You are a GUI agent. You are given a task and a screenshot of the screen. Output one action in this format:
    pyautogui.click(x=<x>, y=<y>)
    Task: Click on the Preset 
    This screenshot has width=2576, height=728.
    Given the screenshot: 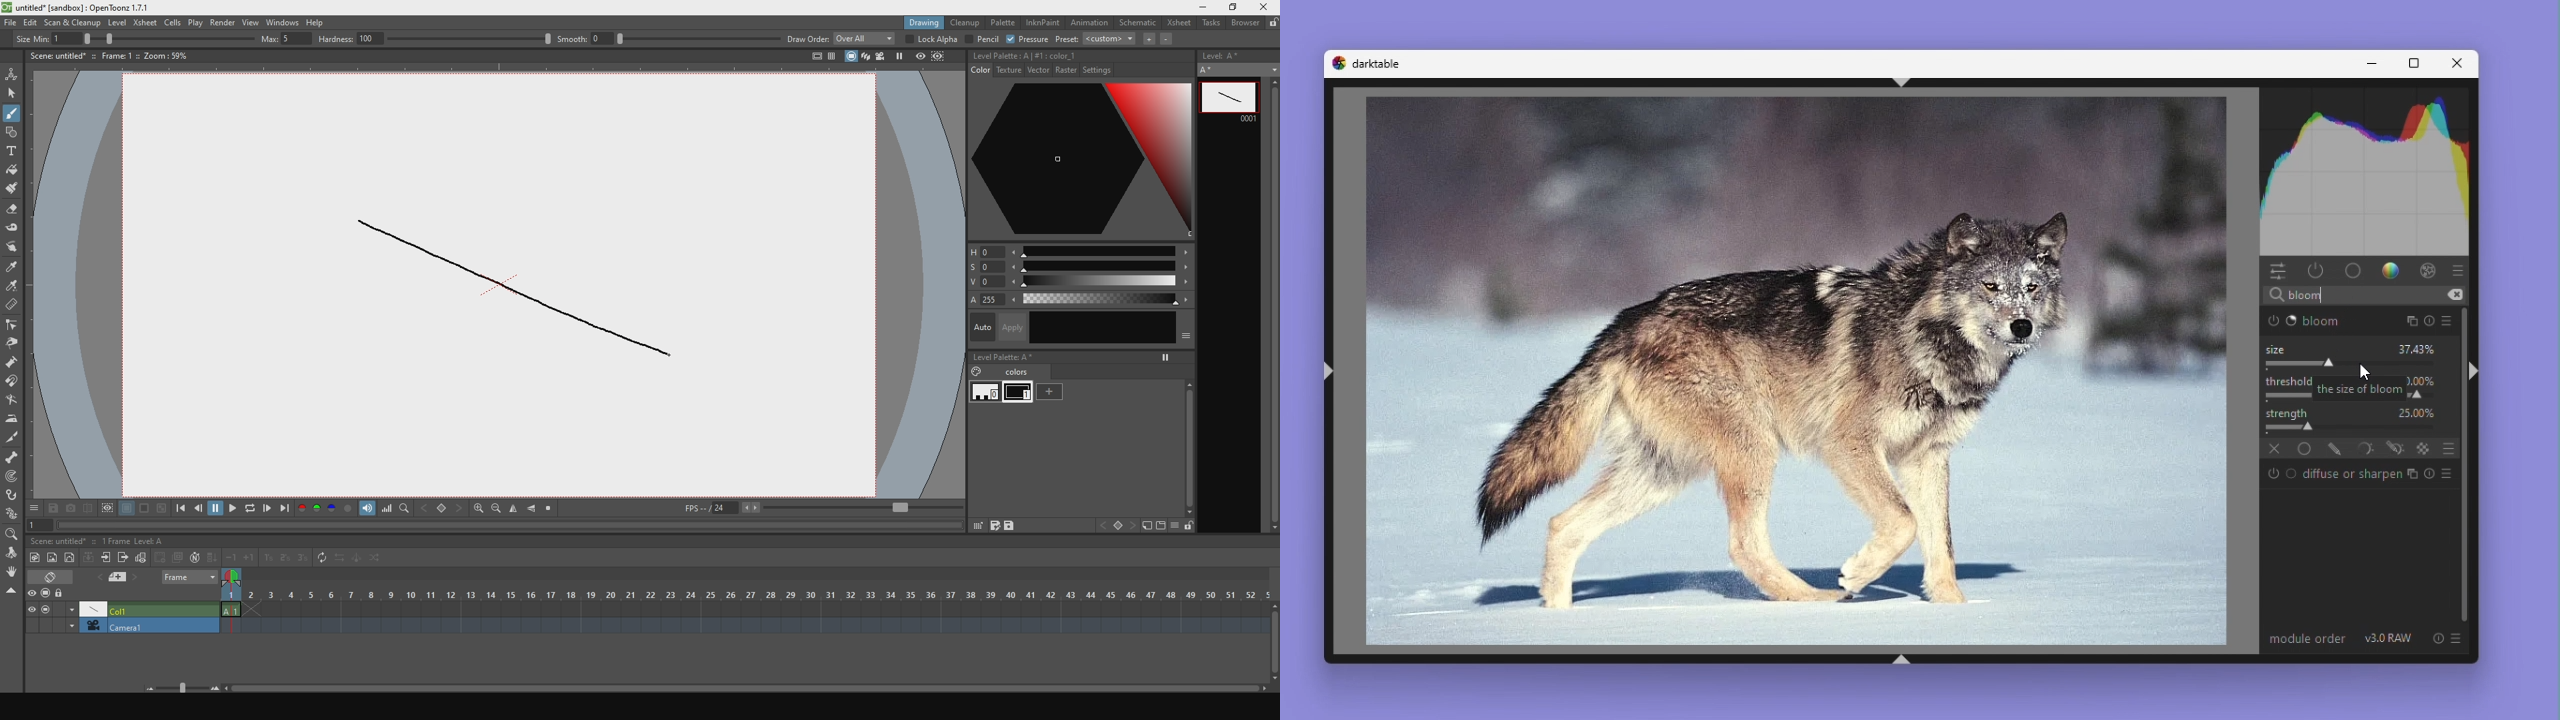 What is the action you would take?
    pyautogui.click(x=2460, y=271)
    